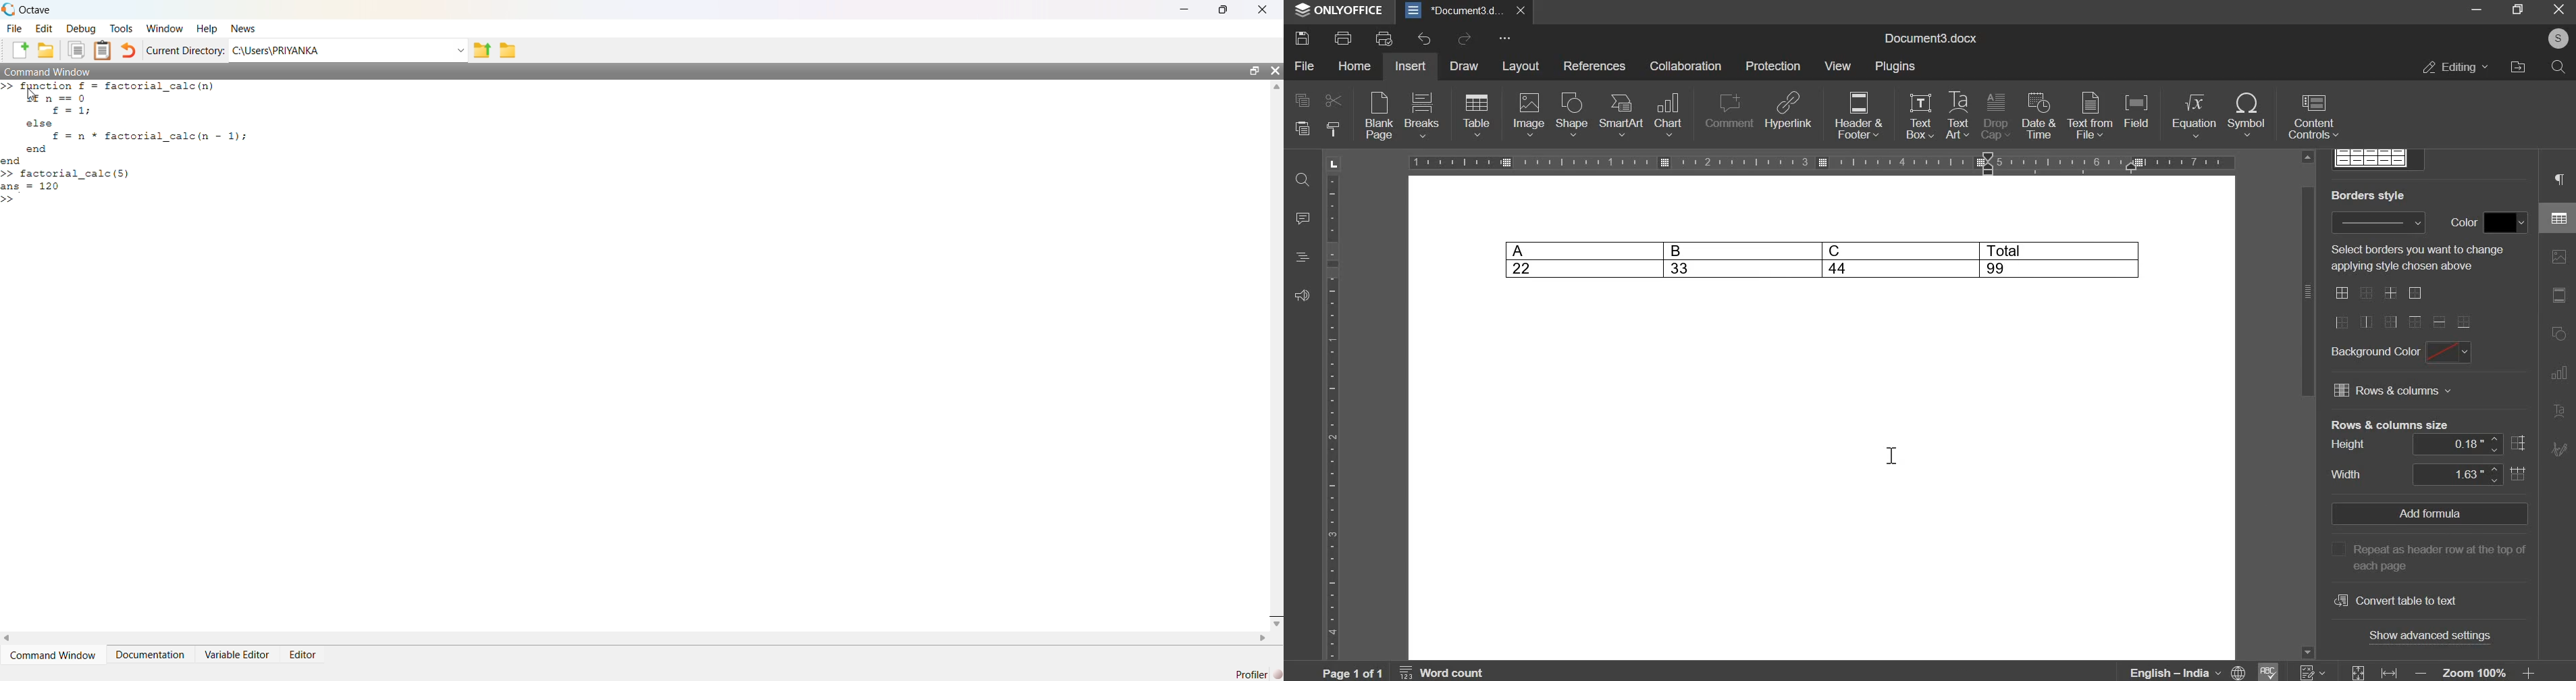 This screenshot has width=2576, height=700. I want to click on Document3.docx, so click(1929, 39).